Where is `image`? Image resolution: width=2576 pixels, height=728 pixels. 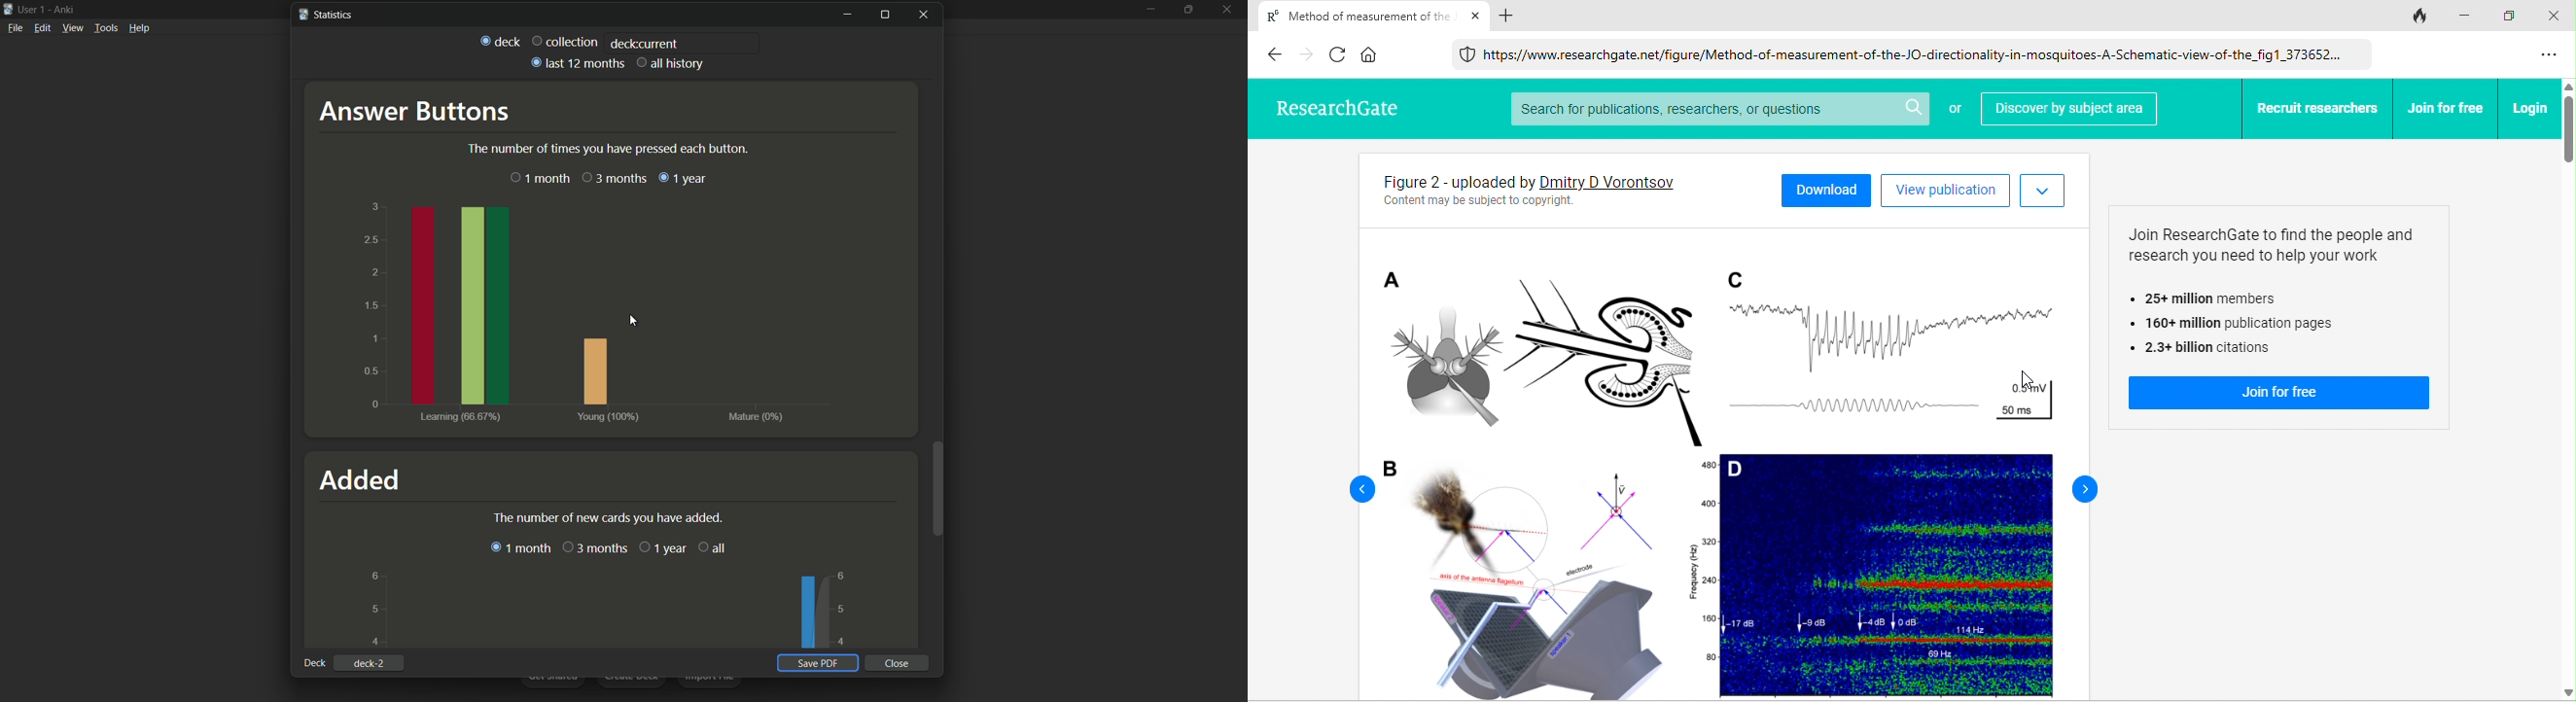
image is located at coordinates (1714, 461).